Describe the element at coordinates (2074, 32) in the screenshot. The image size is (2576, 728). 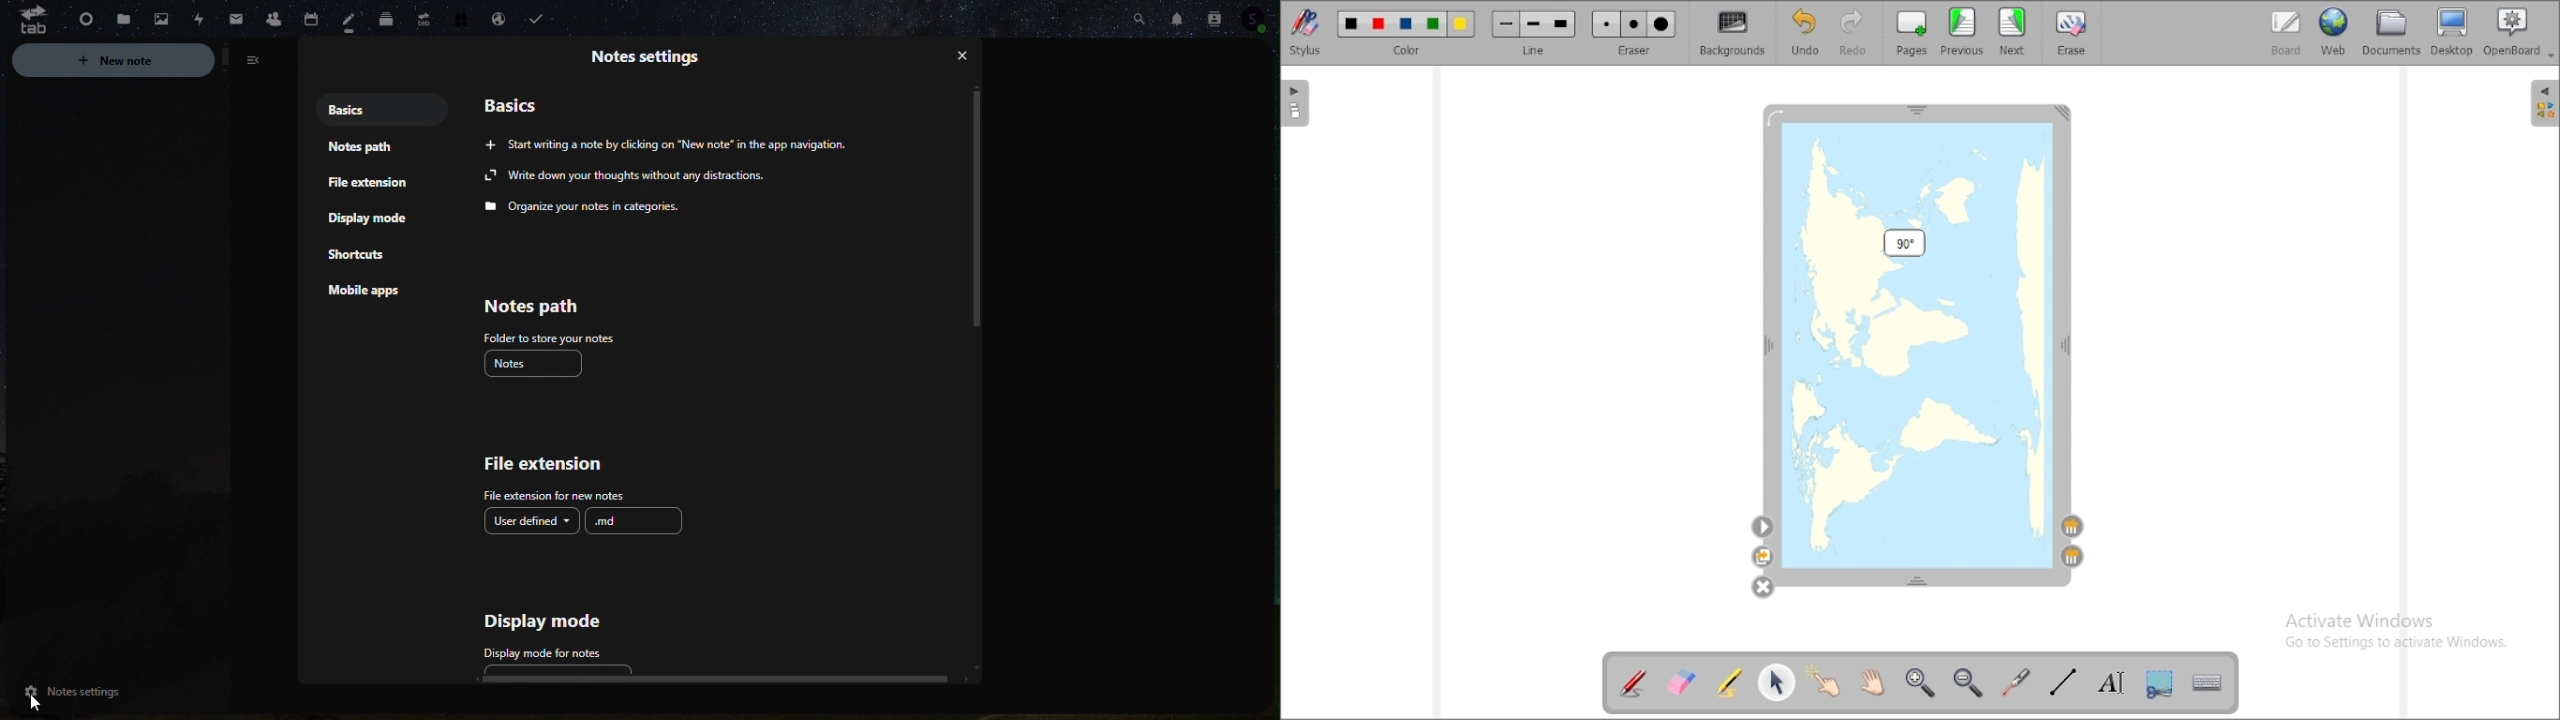
I see `erase` at that location.